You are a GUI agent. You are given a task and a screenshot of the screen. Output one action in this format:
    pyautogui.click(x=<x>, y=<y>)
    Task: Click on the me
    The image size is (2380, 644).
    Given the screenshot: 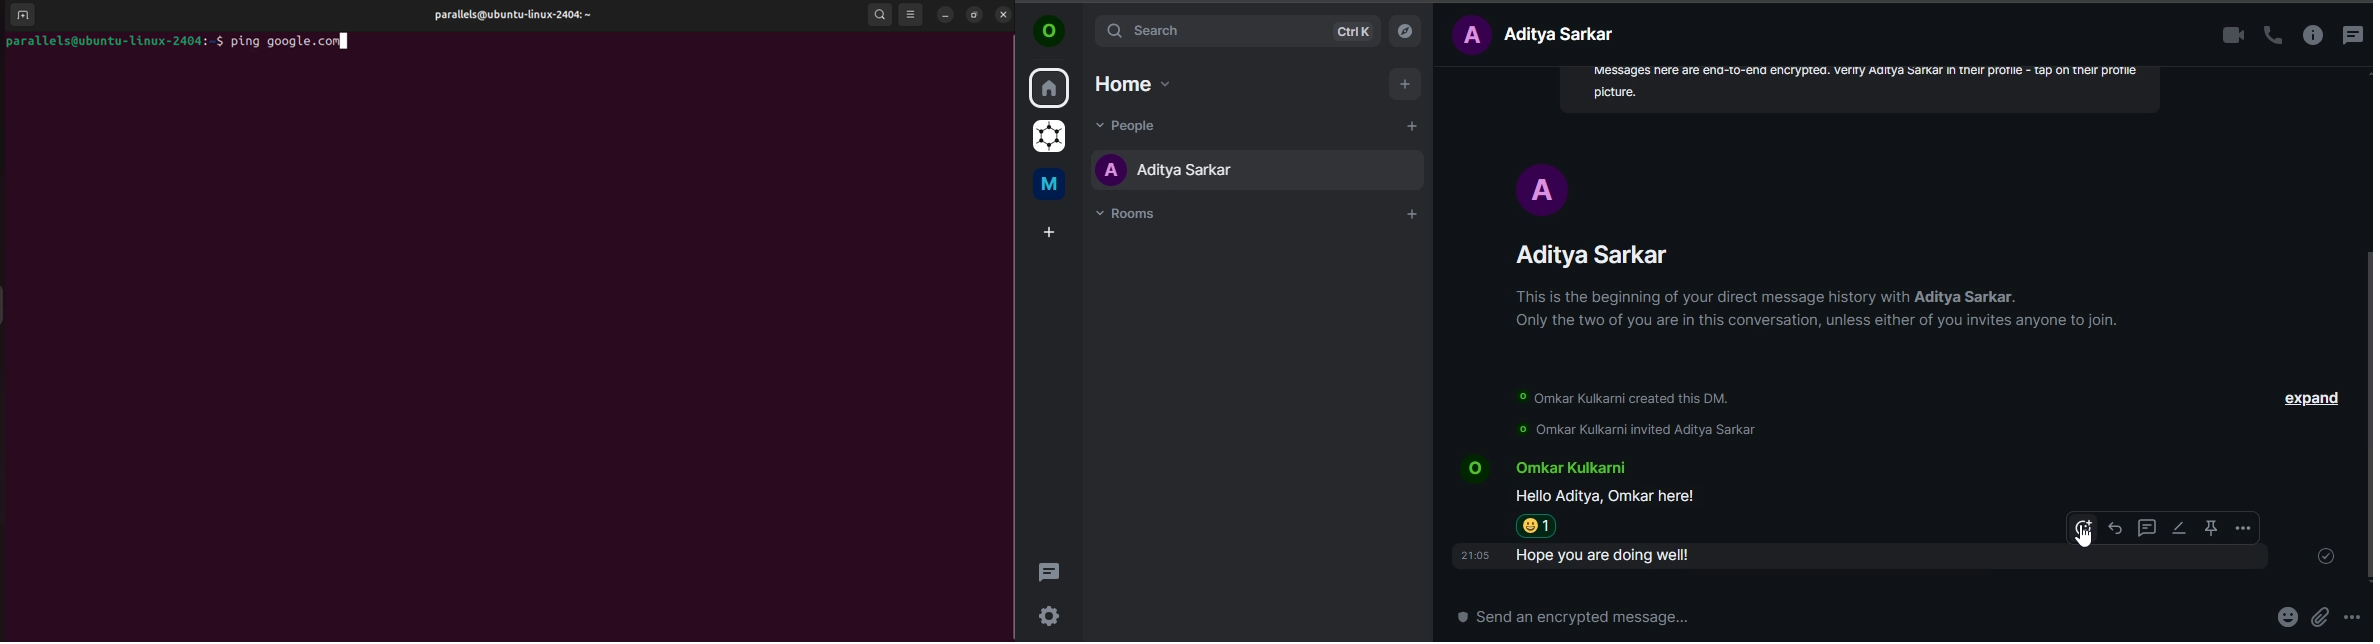 What is the action you would take?
    pyautogui.click(x=1047, y=184)
    